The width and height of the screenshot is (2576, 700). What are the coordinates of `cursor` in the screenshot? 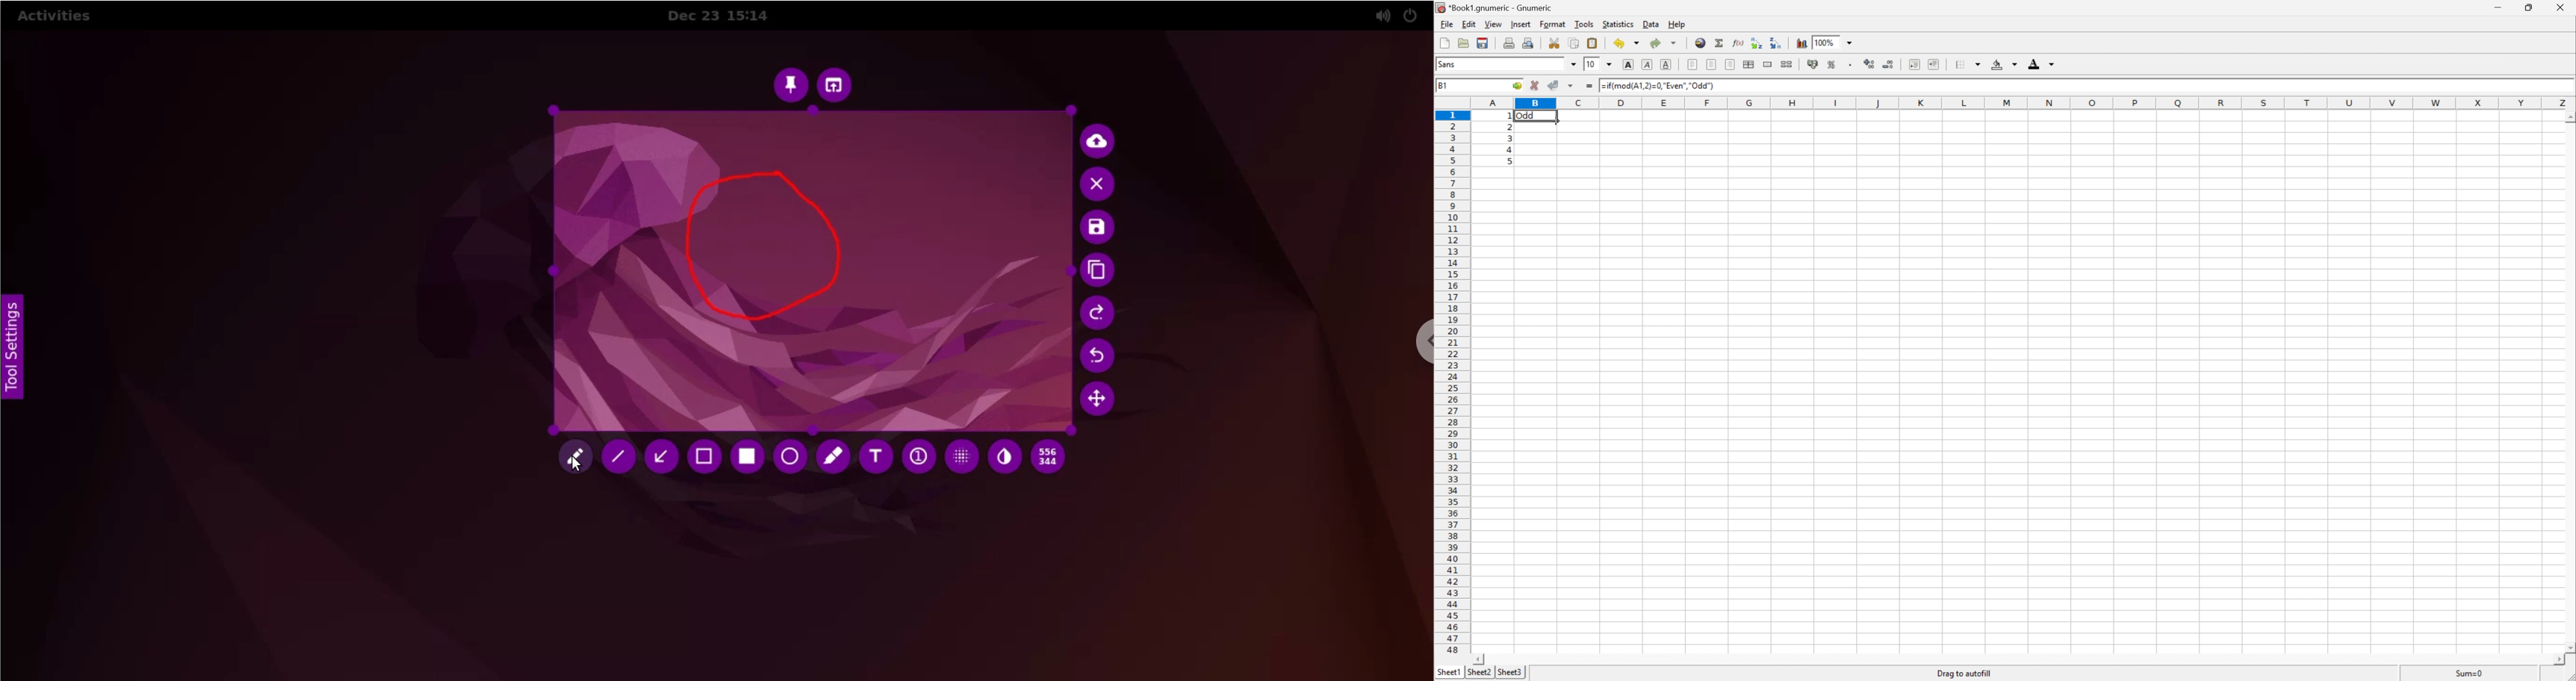 It's located at (580, 465).